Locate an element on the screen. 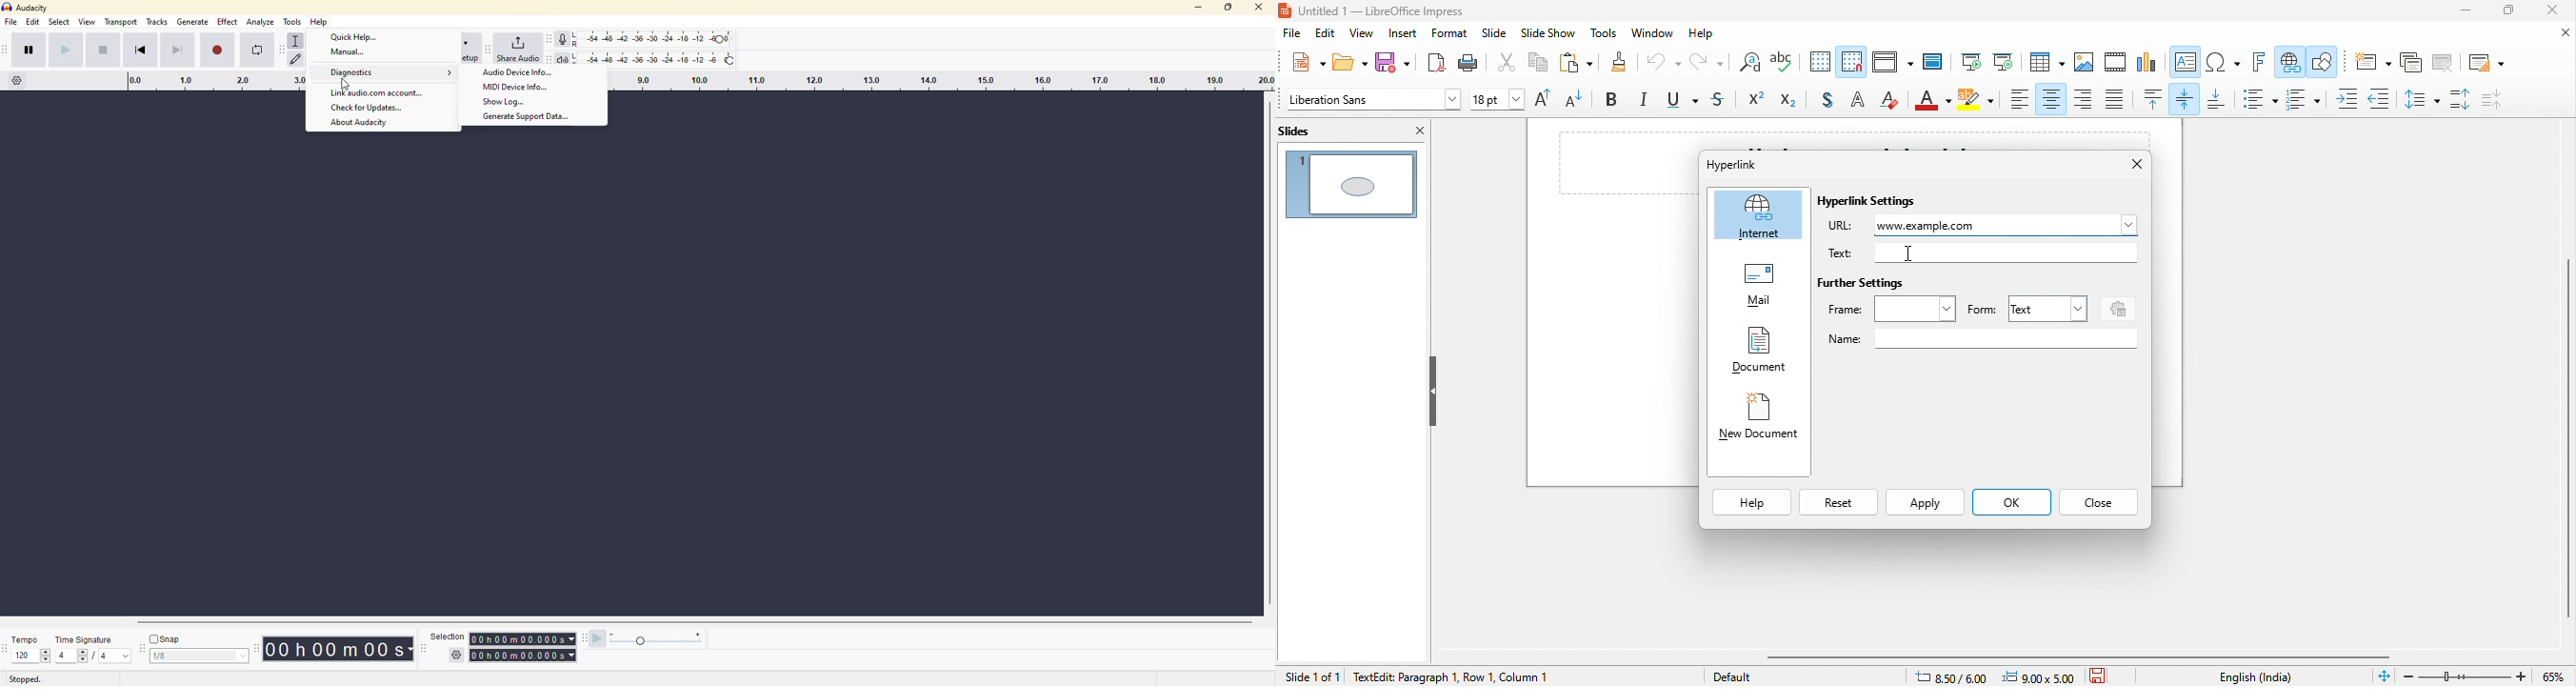 The height and width of the screenshot is (700, 2576). text is located at coordinates (2046, 308).